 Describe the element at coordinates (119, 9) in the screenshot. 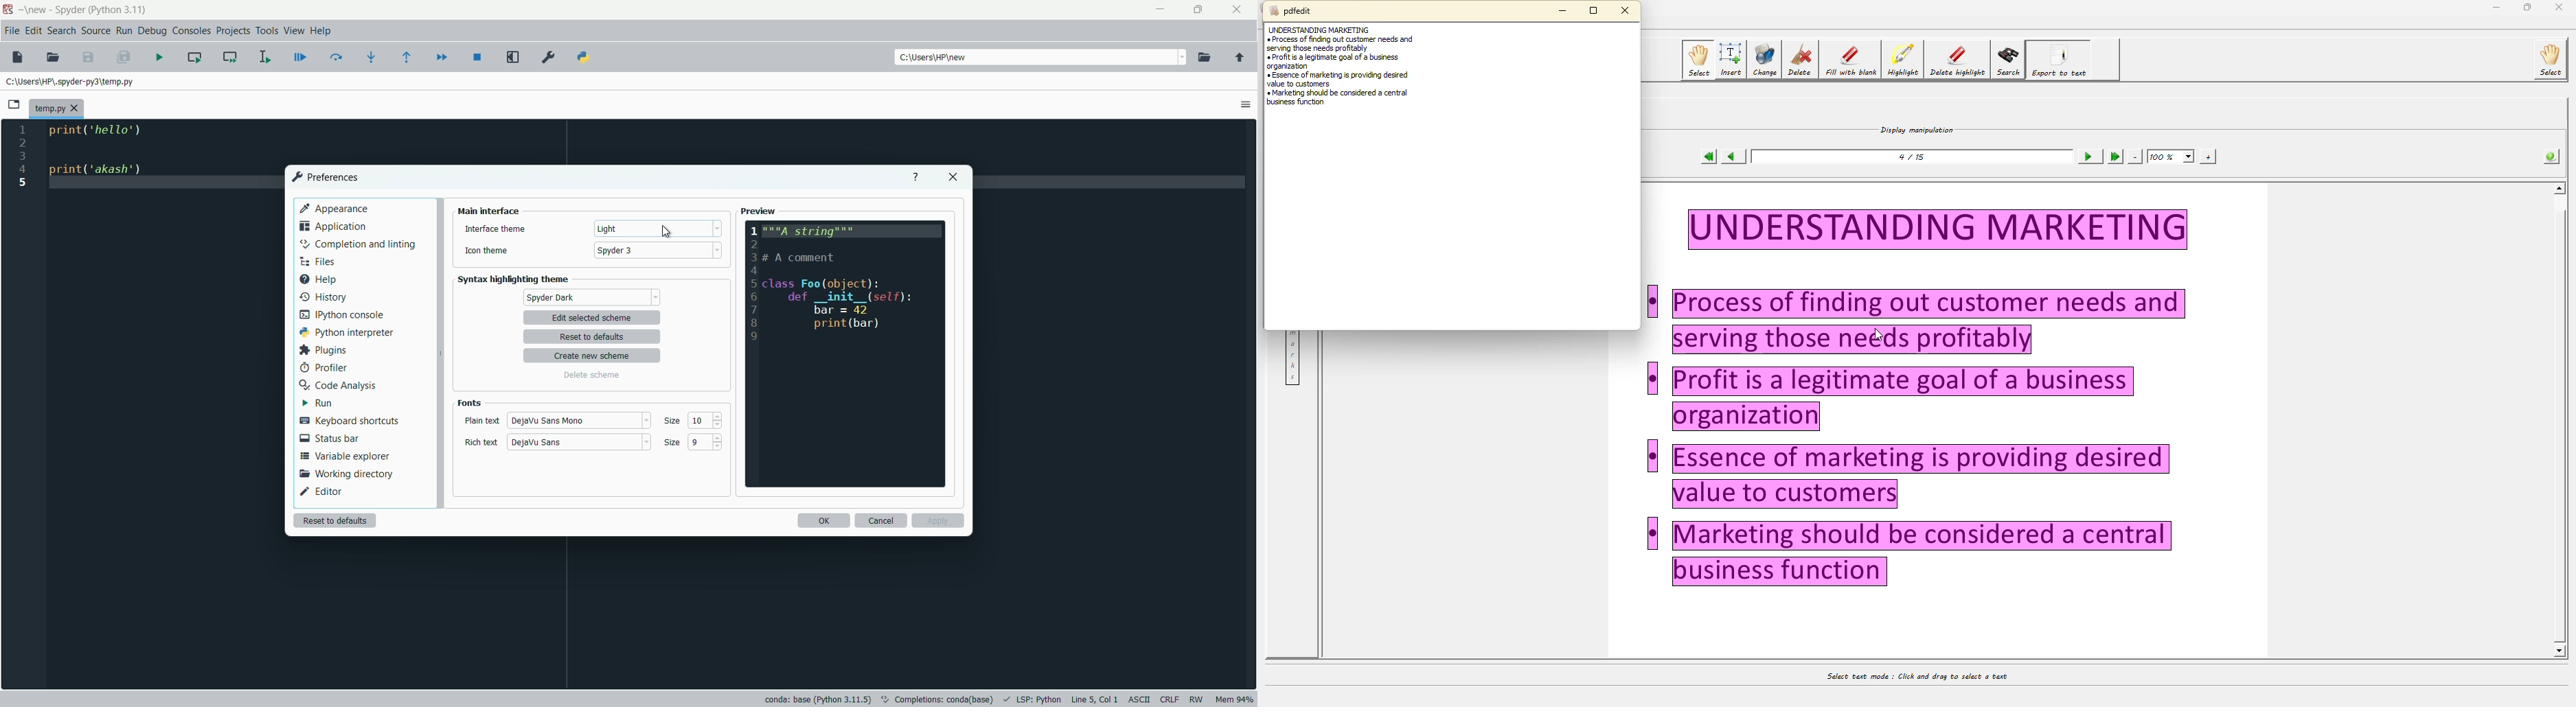

I see `python 3.11` at that location.